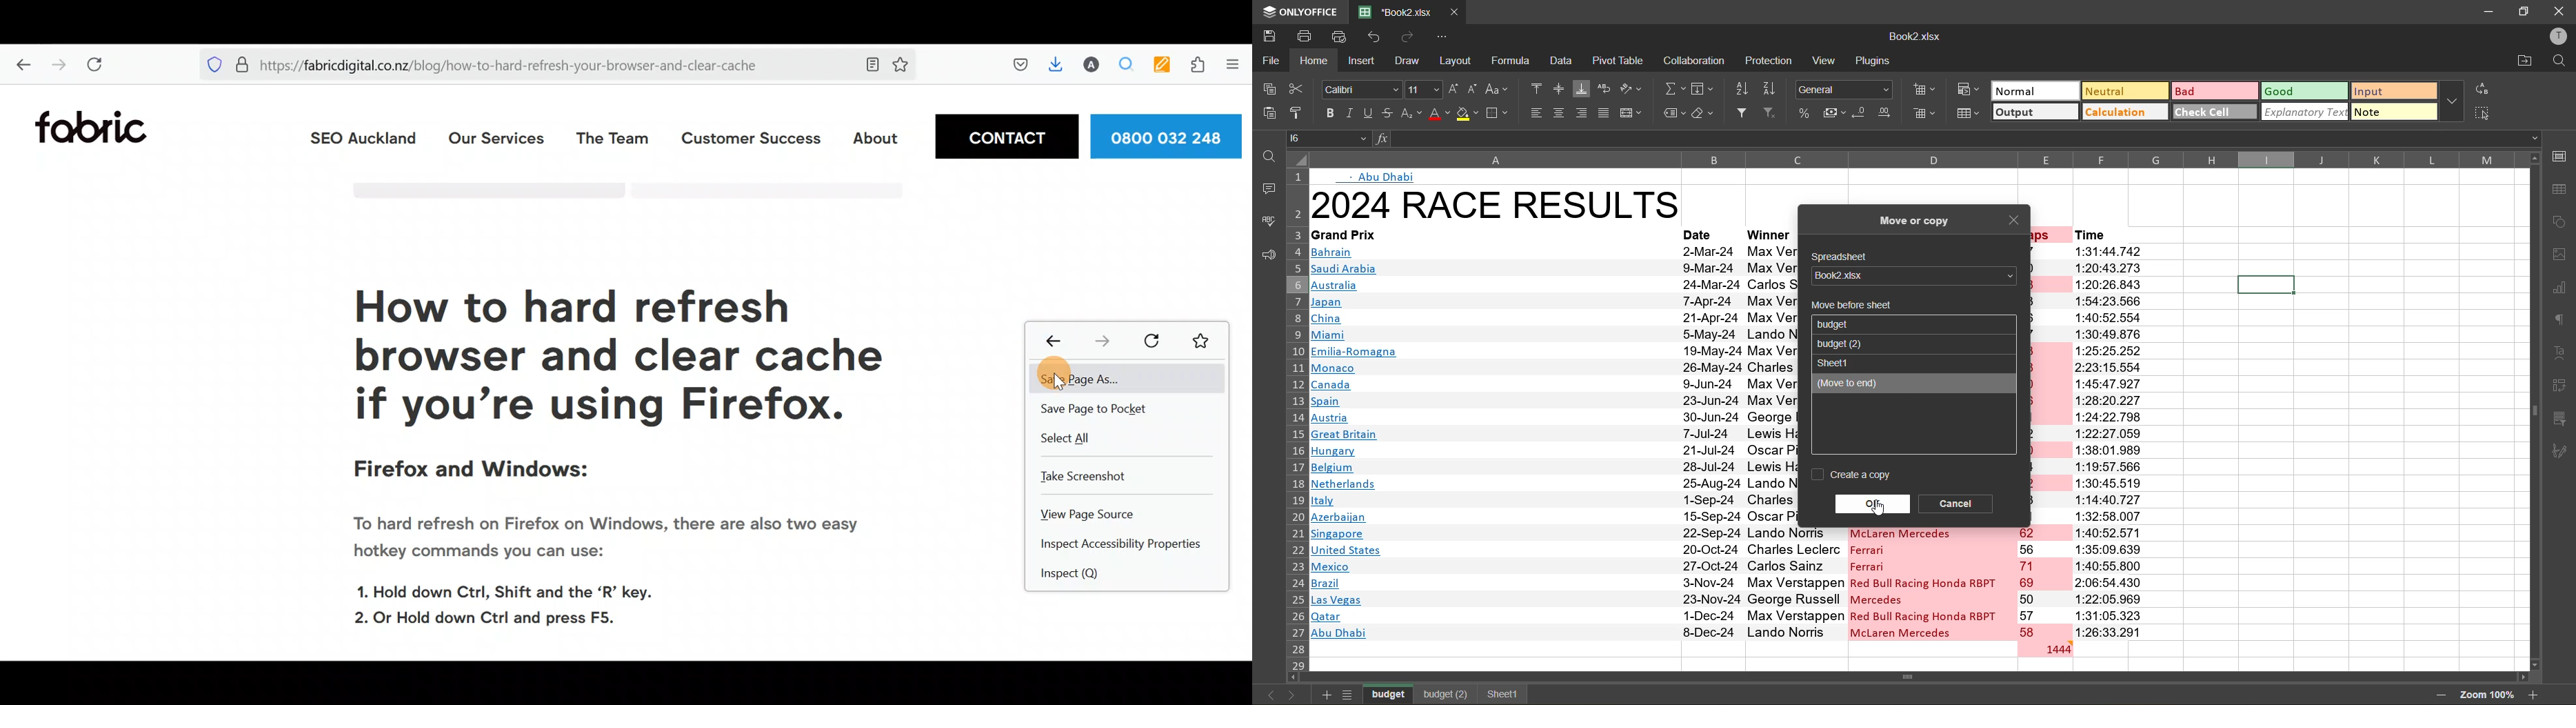 This screenshot has height=728, width=2576. Describe the element at coordinates (1421, 90) in the screenshot. I see `font size` at that location.